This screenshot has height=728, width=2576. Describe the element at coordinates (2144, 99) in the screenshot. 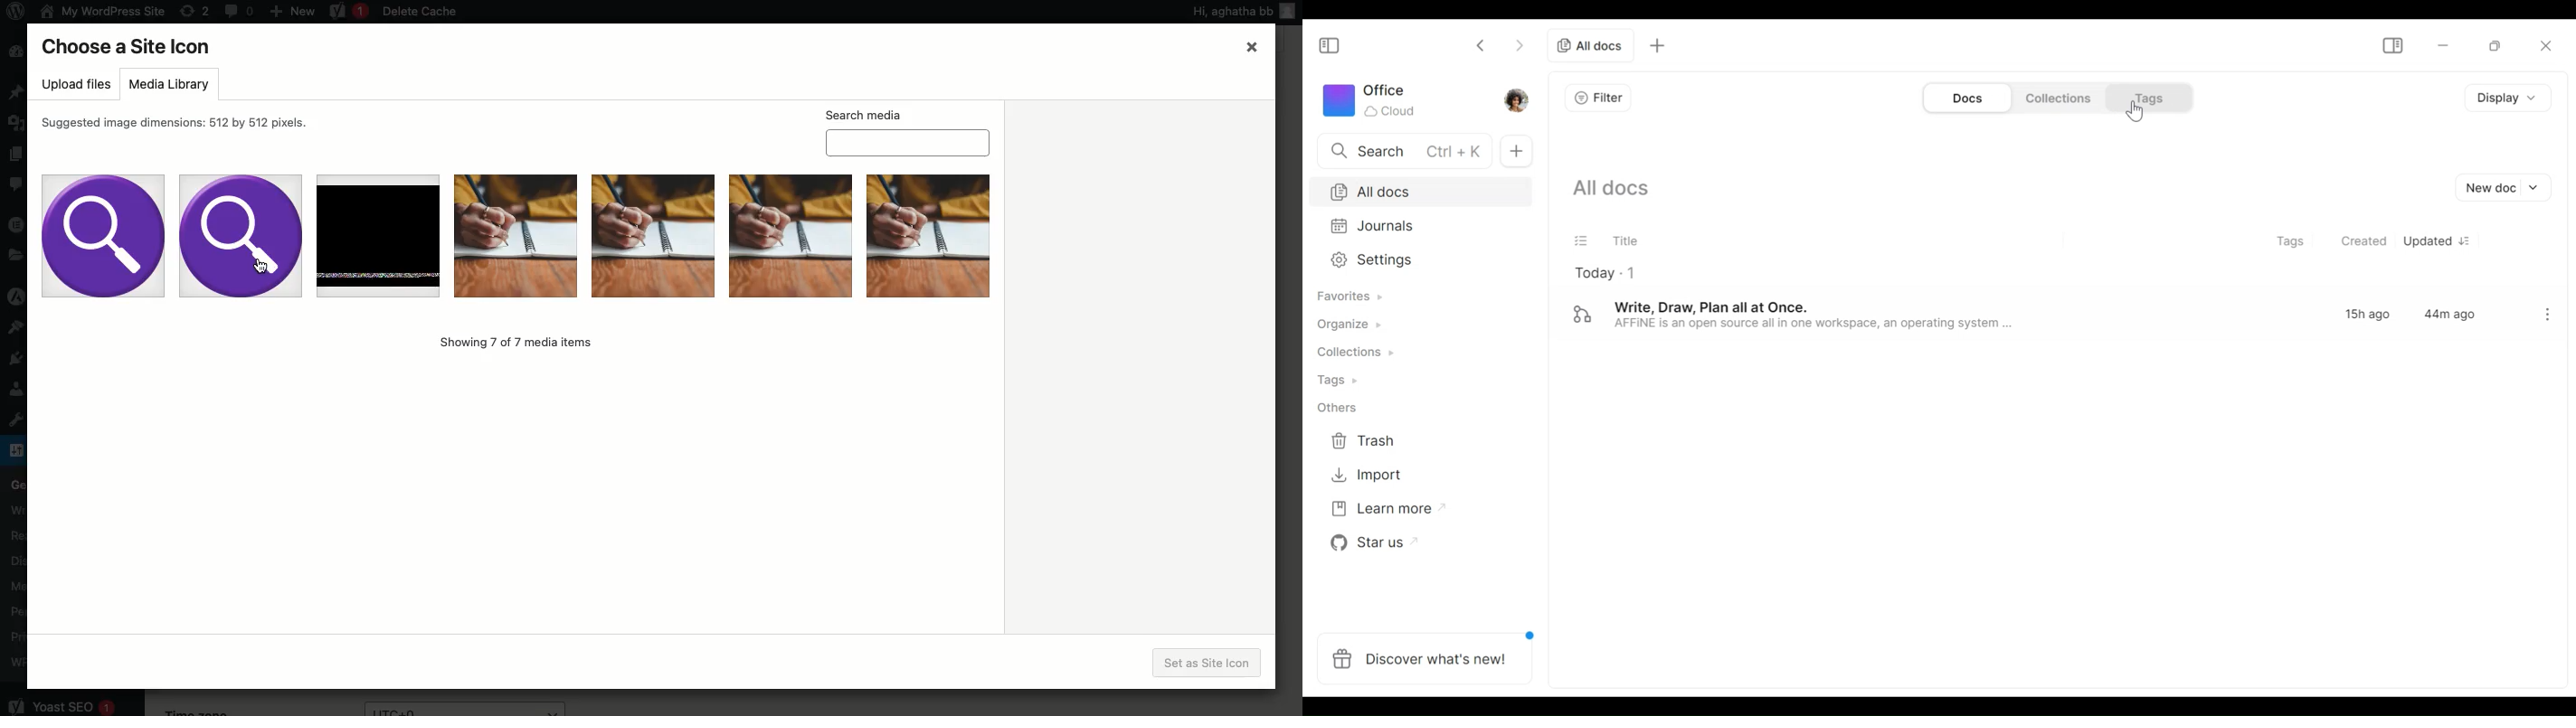

I see `Tags` at that location.